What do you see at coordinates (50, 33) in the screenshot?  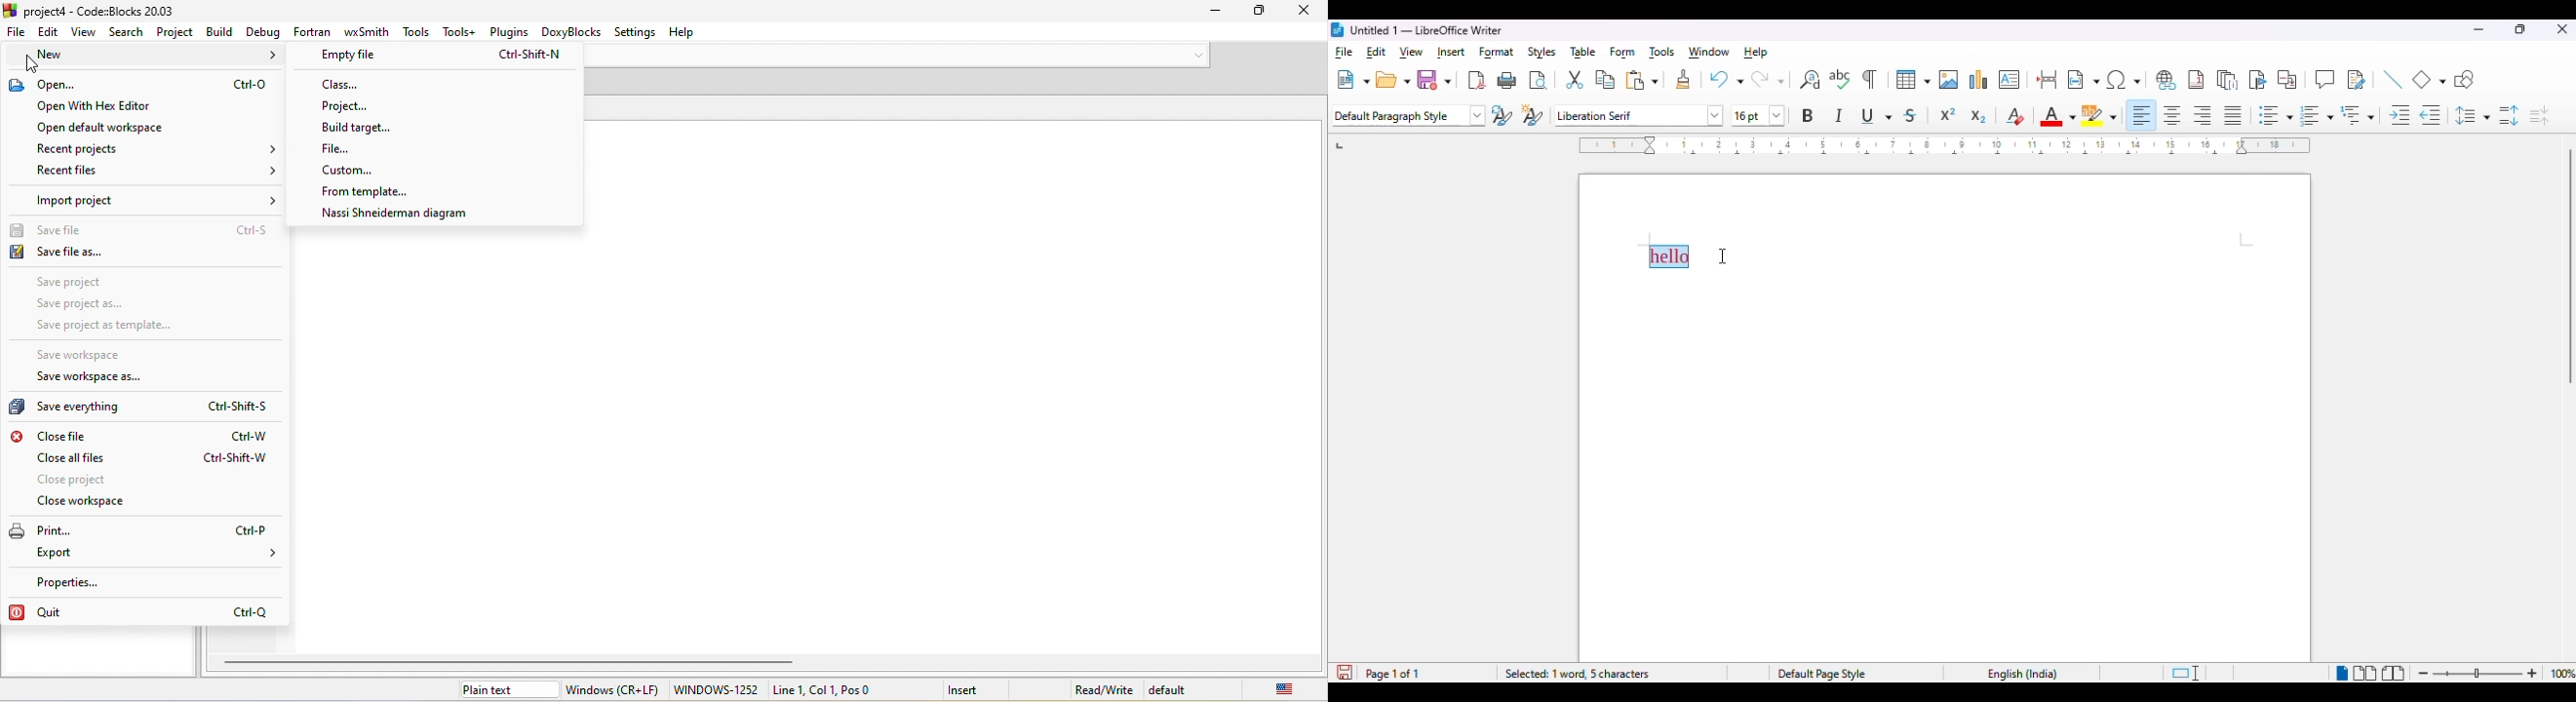 I see `edit` at bounding box center [50, 33].